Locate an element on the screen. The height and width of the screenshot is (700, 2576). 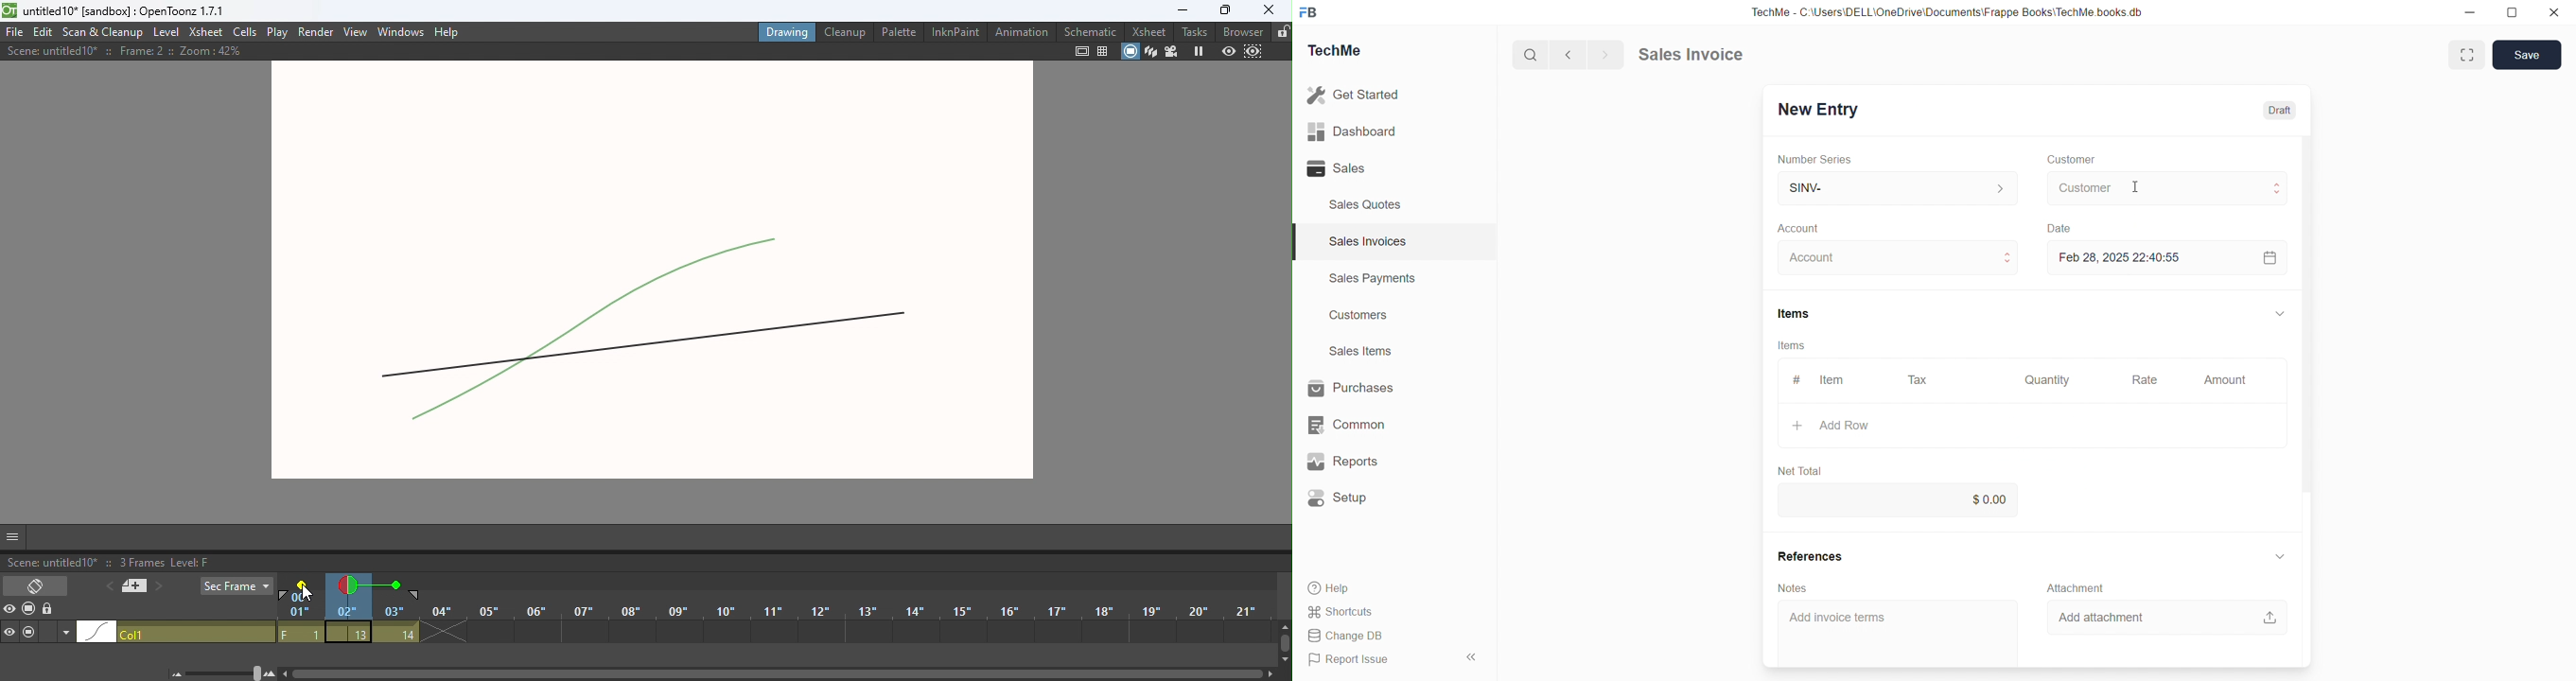
calendar is located at coordinates (2270, 258).